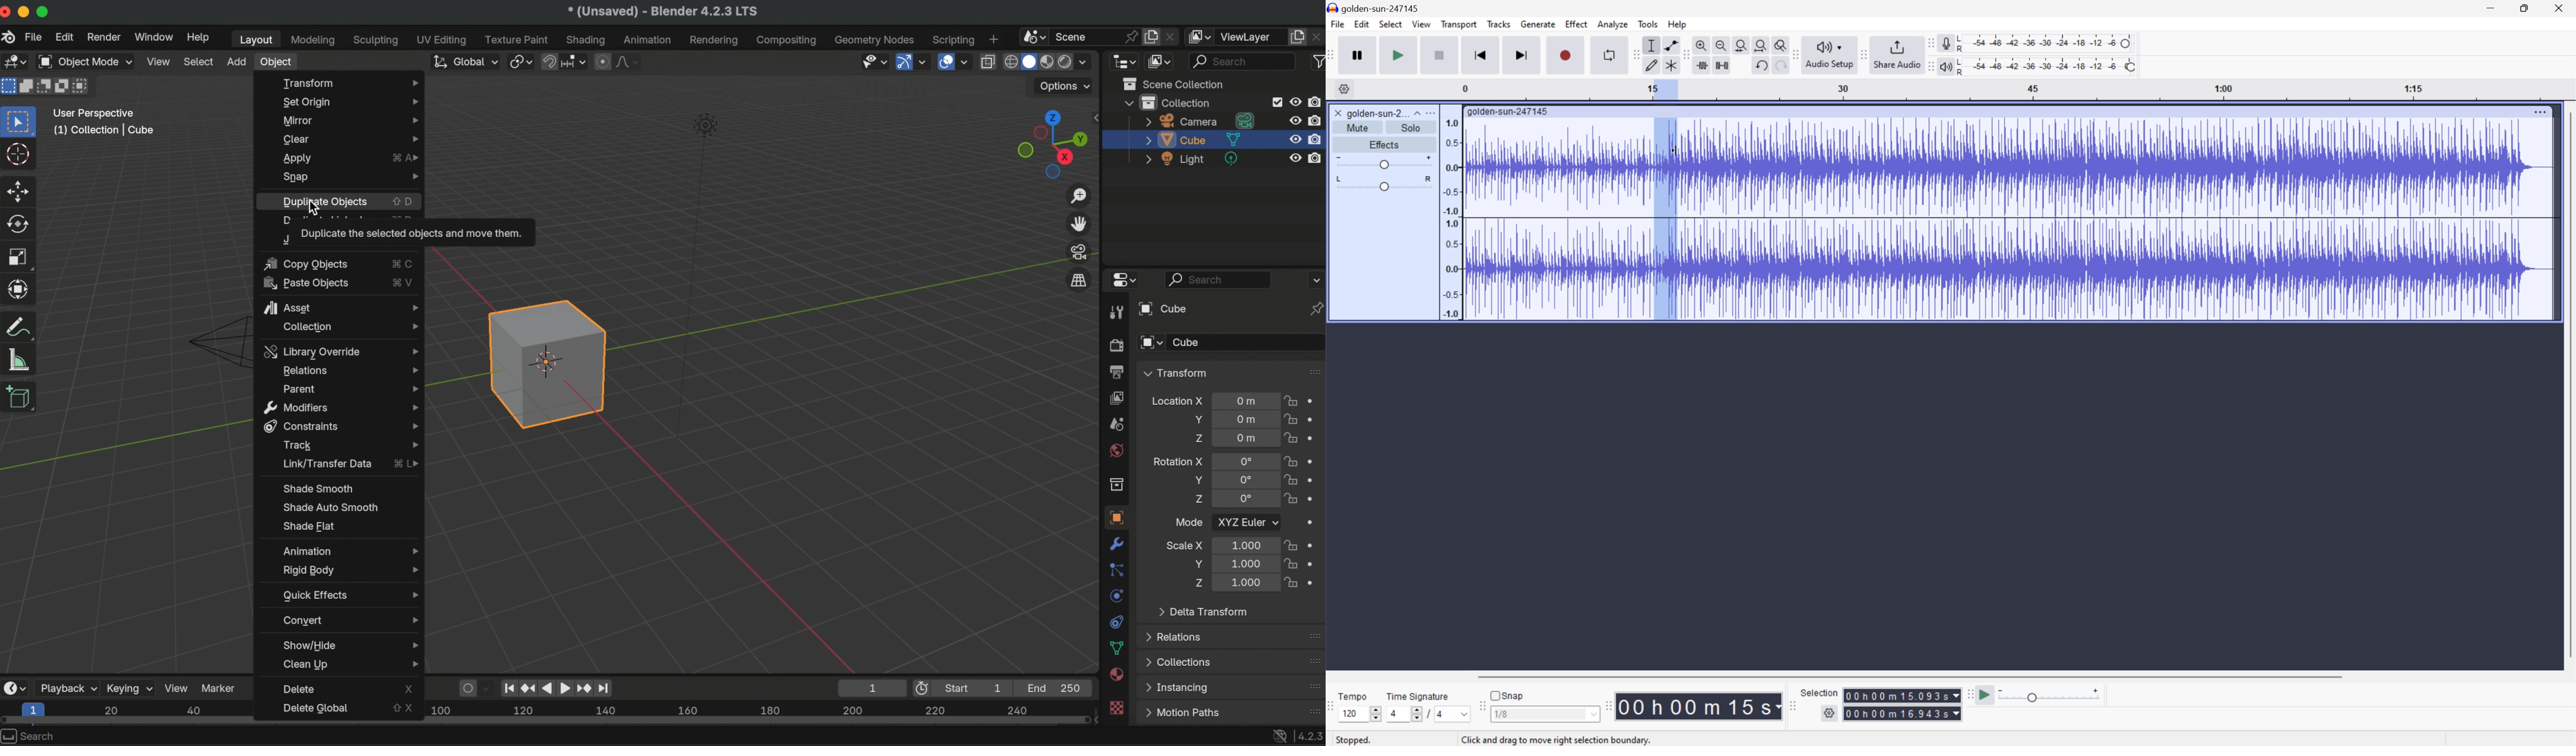 Image resolution: width=2576 pixels, height=756 pixels. I want to click on , so click(1182, 713).